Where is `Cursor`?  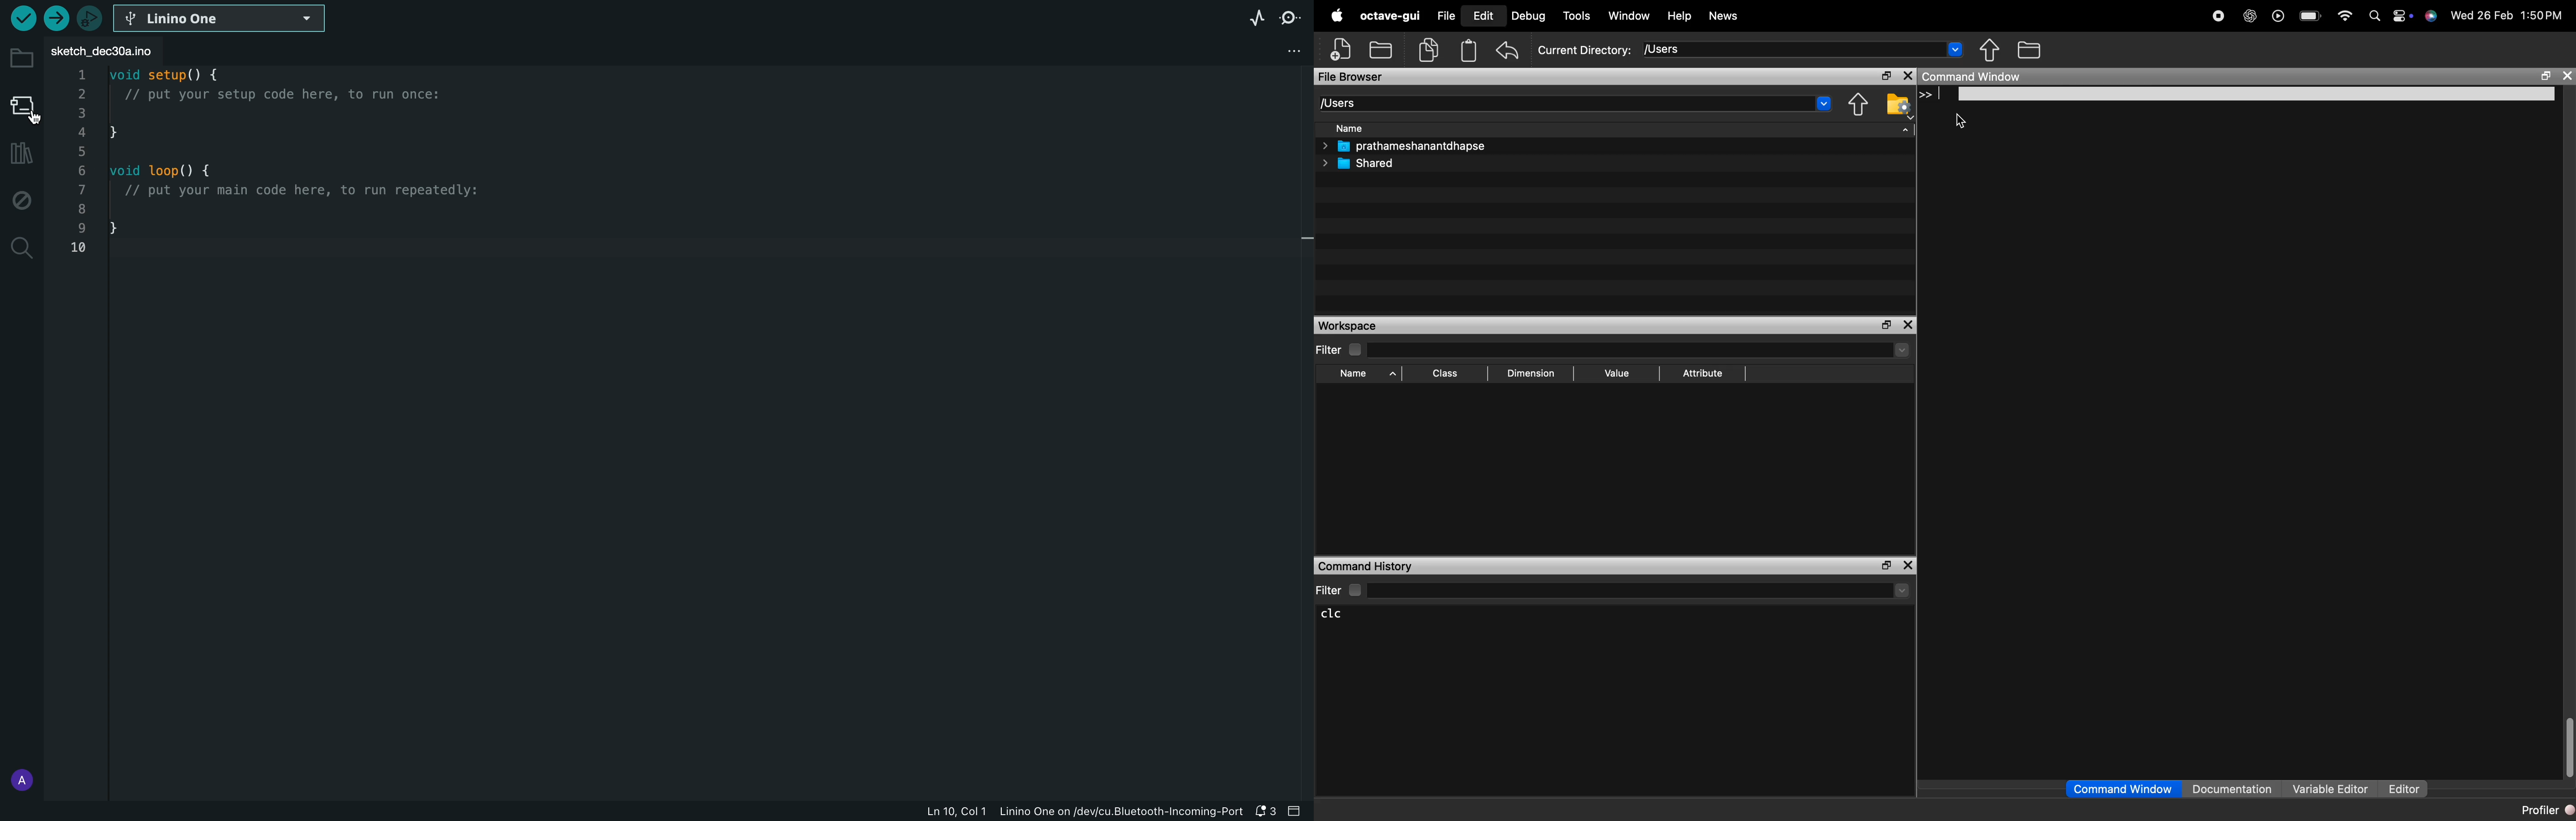 Cursor is located at coordinates (1964, 124).